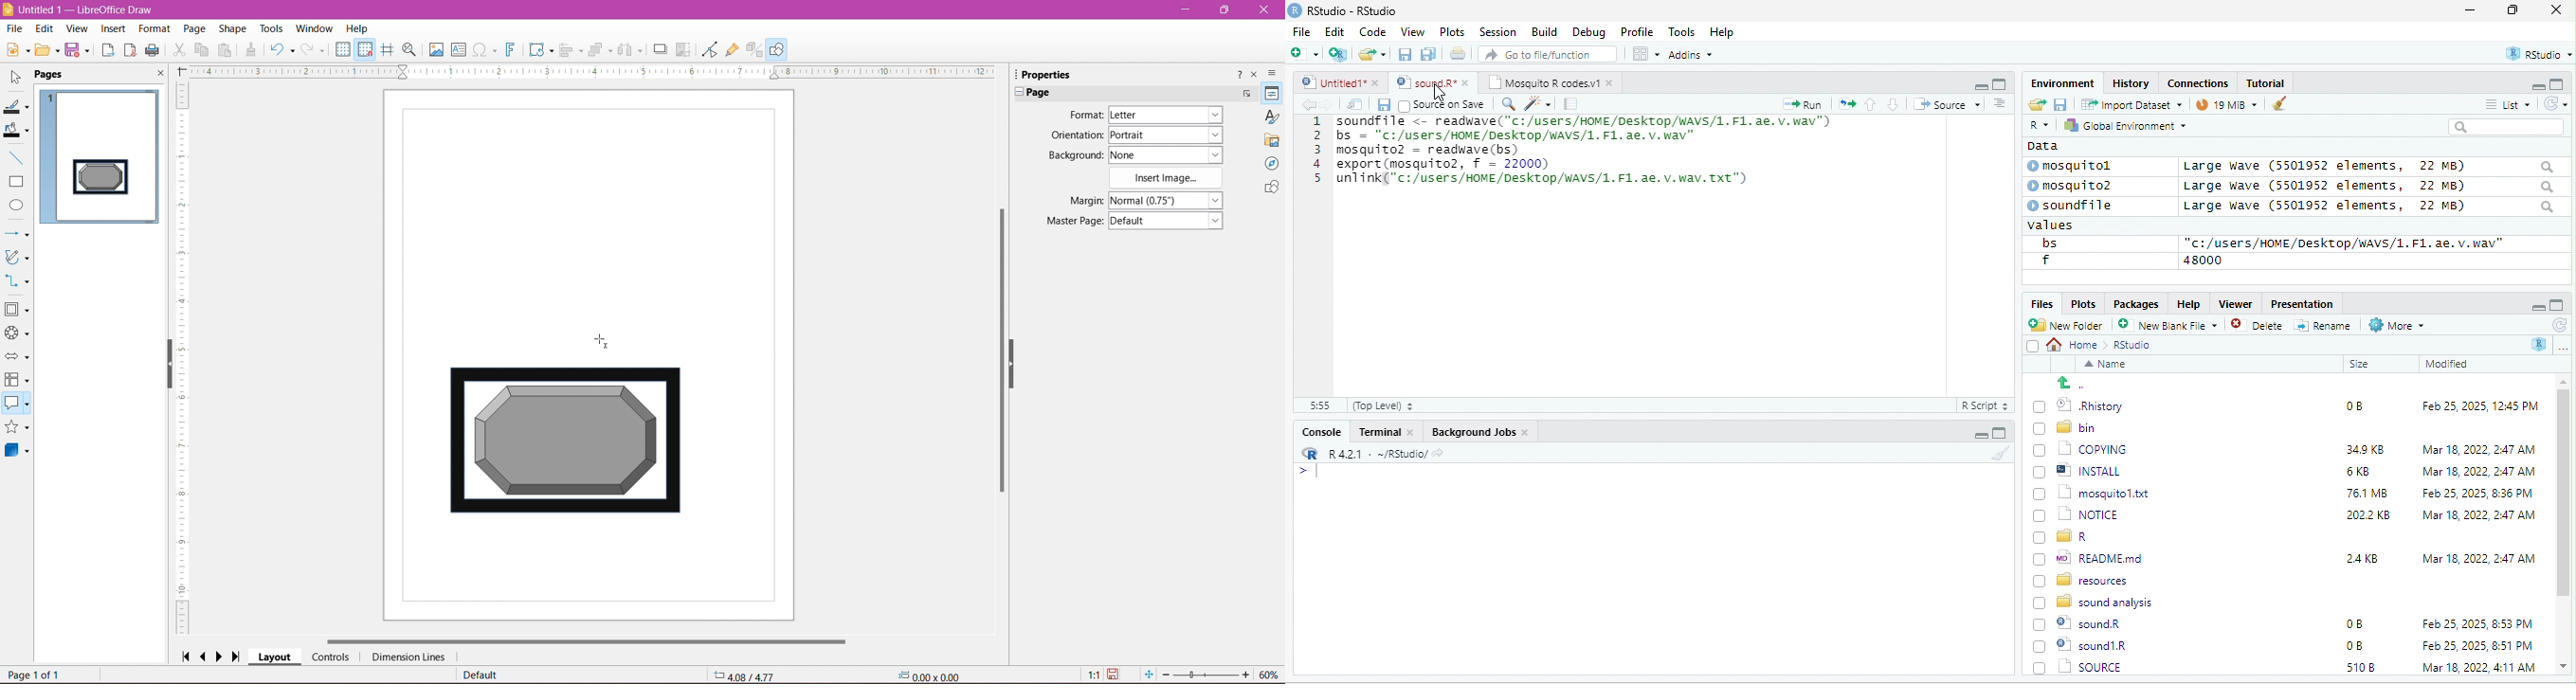 The width and height of the screenshot is (2576, 700). Describe the element at coordinates (2085, 492) in the screenshot. I see `1 mosquitol.txt` at that location.